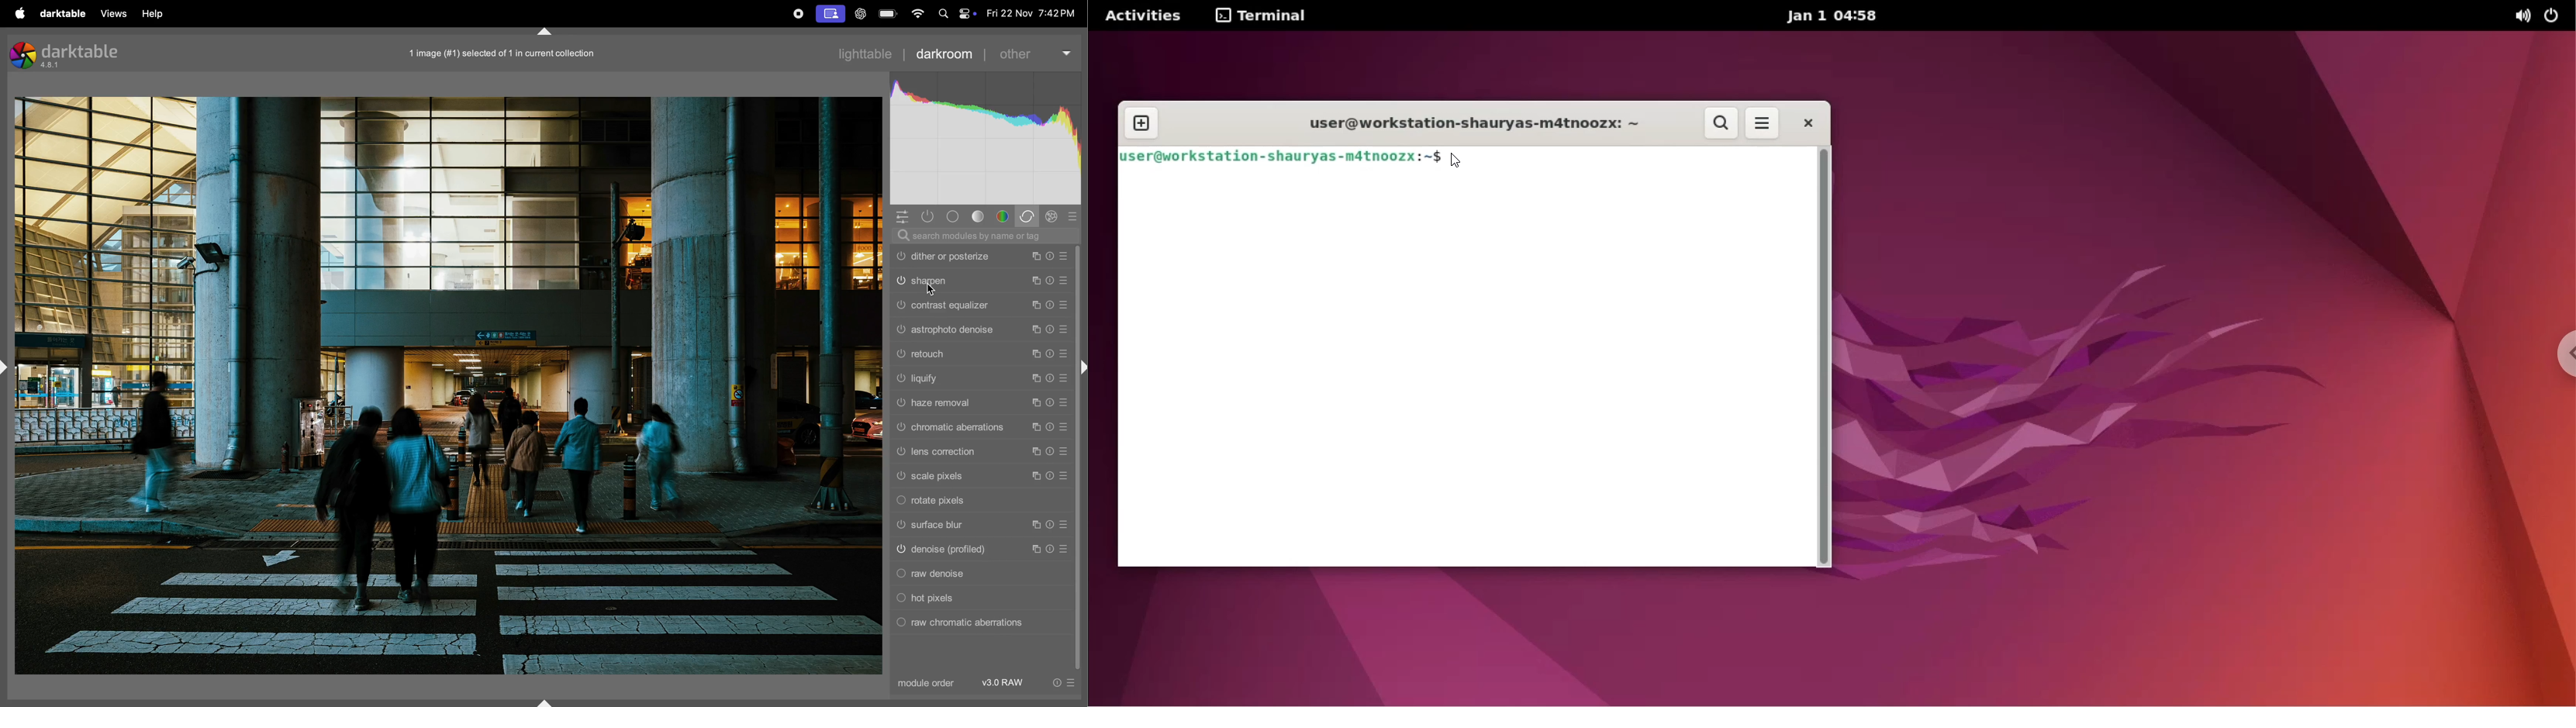 Image resolution: width=2576 pixels, height=728 pixels. Describe the element at coordinates (798, 14) in the screenshot. I see `record` at that location.